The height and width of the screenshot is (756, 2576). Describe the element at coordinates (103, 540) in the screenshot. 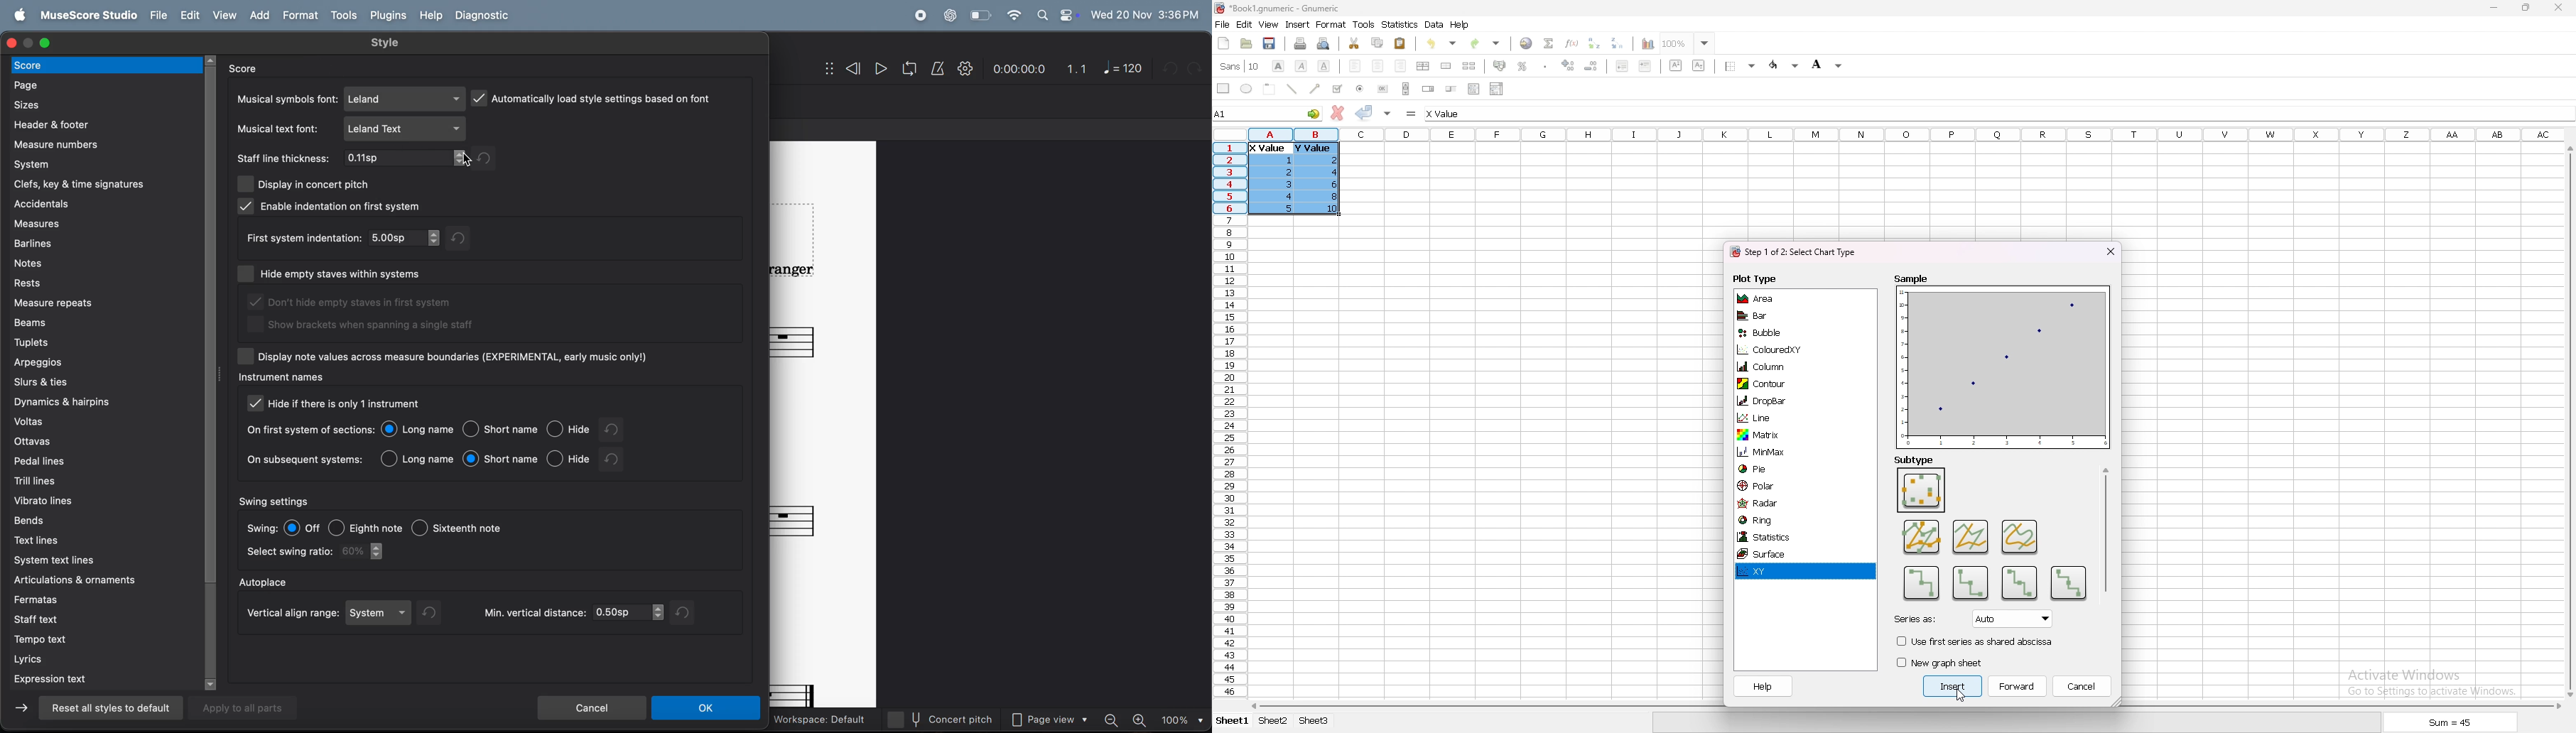

I see `text lines` at that location.